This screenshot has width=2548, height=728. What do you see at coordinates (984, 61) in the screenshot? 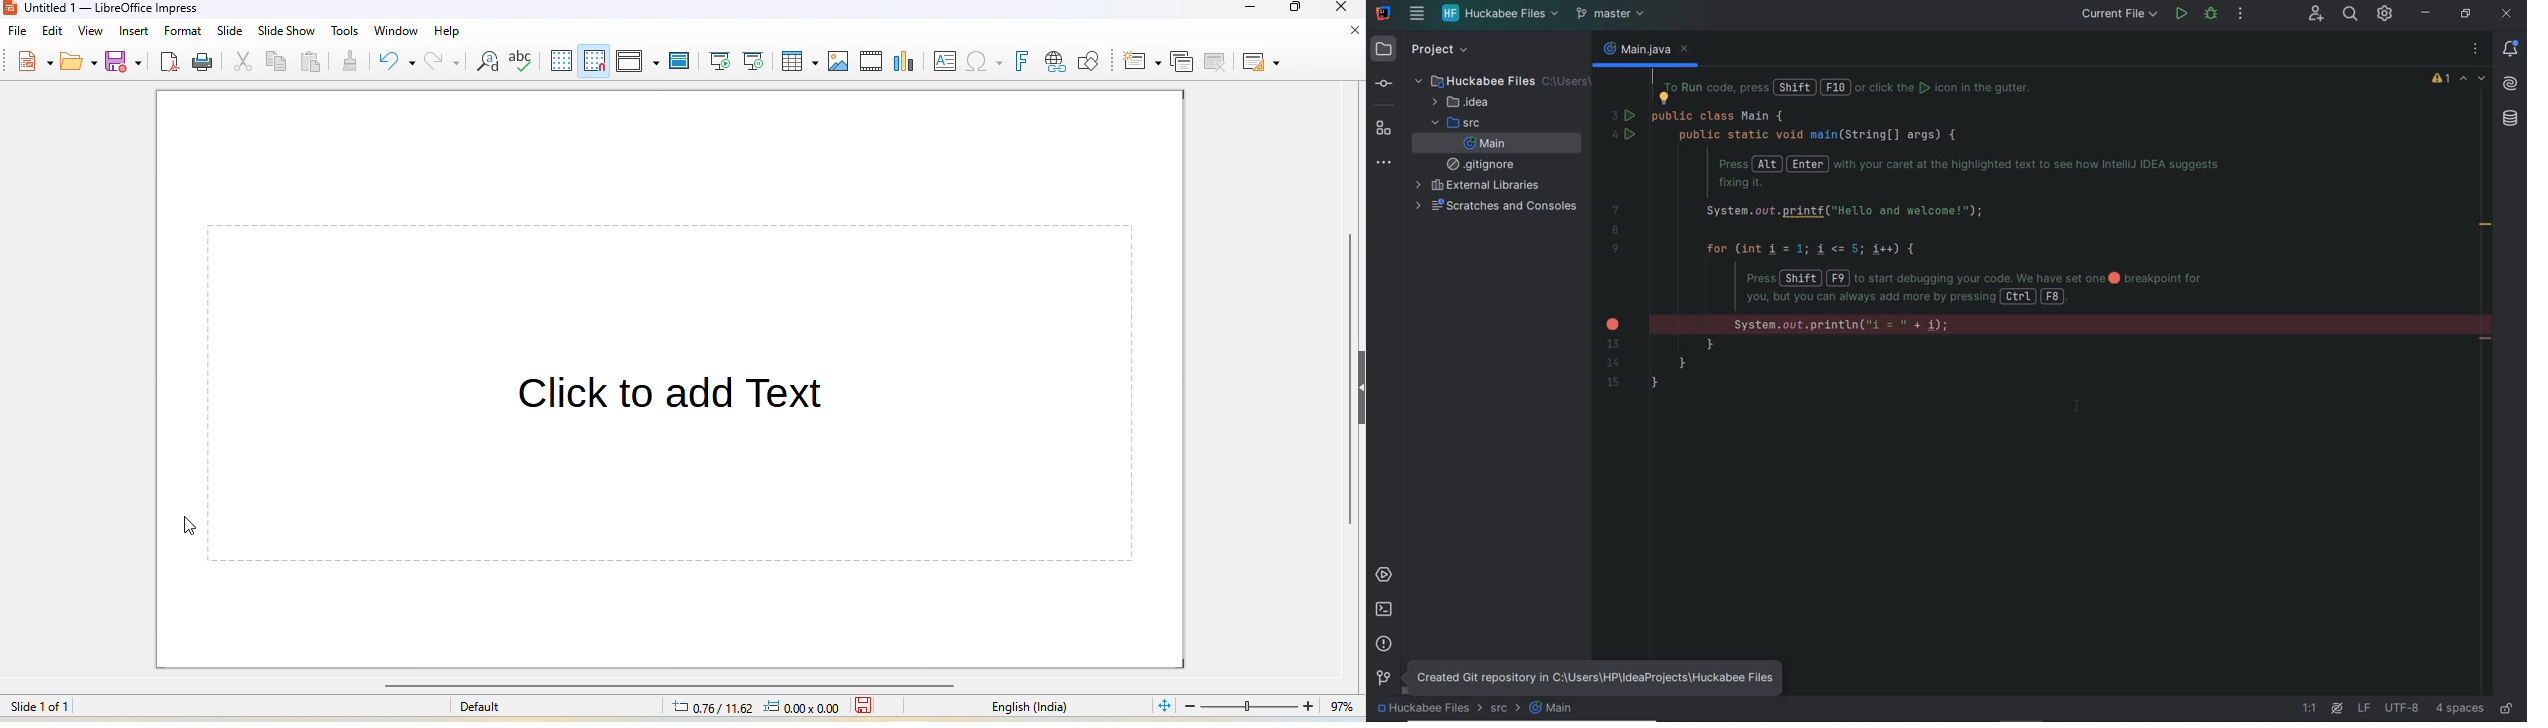
I see `insert special characters` at bounding box center [984, 61].